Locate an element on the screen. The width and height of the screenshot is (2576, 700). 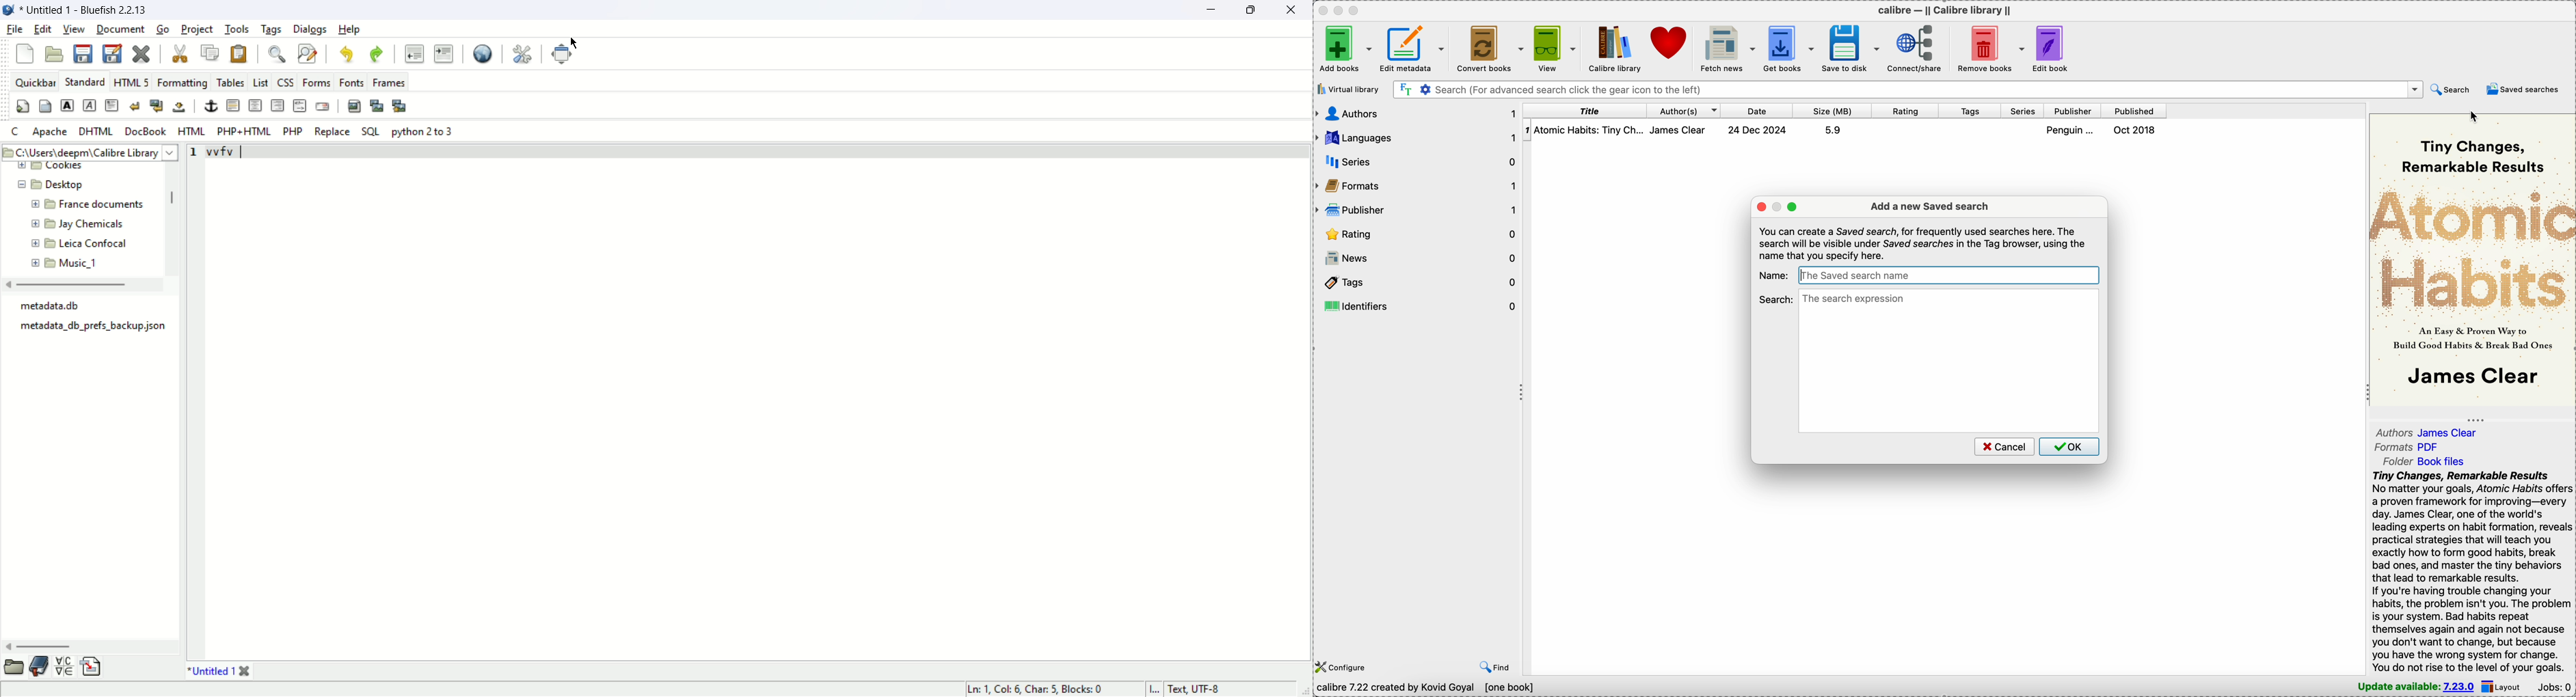
multi thumbnail is located at coordinates (399, 104).